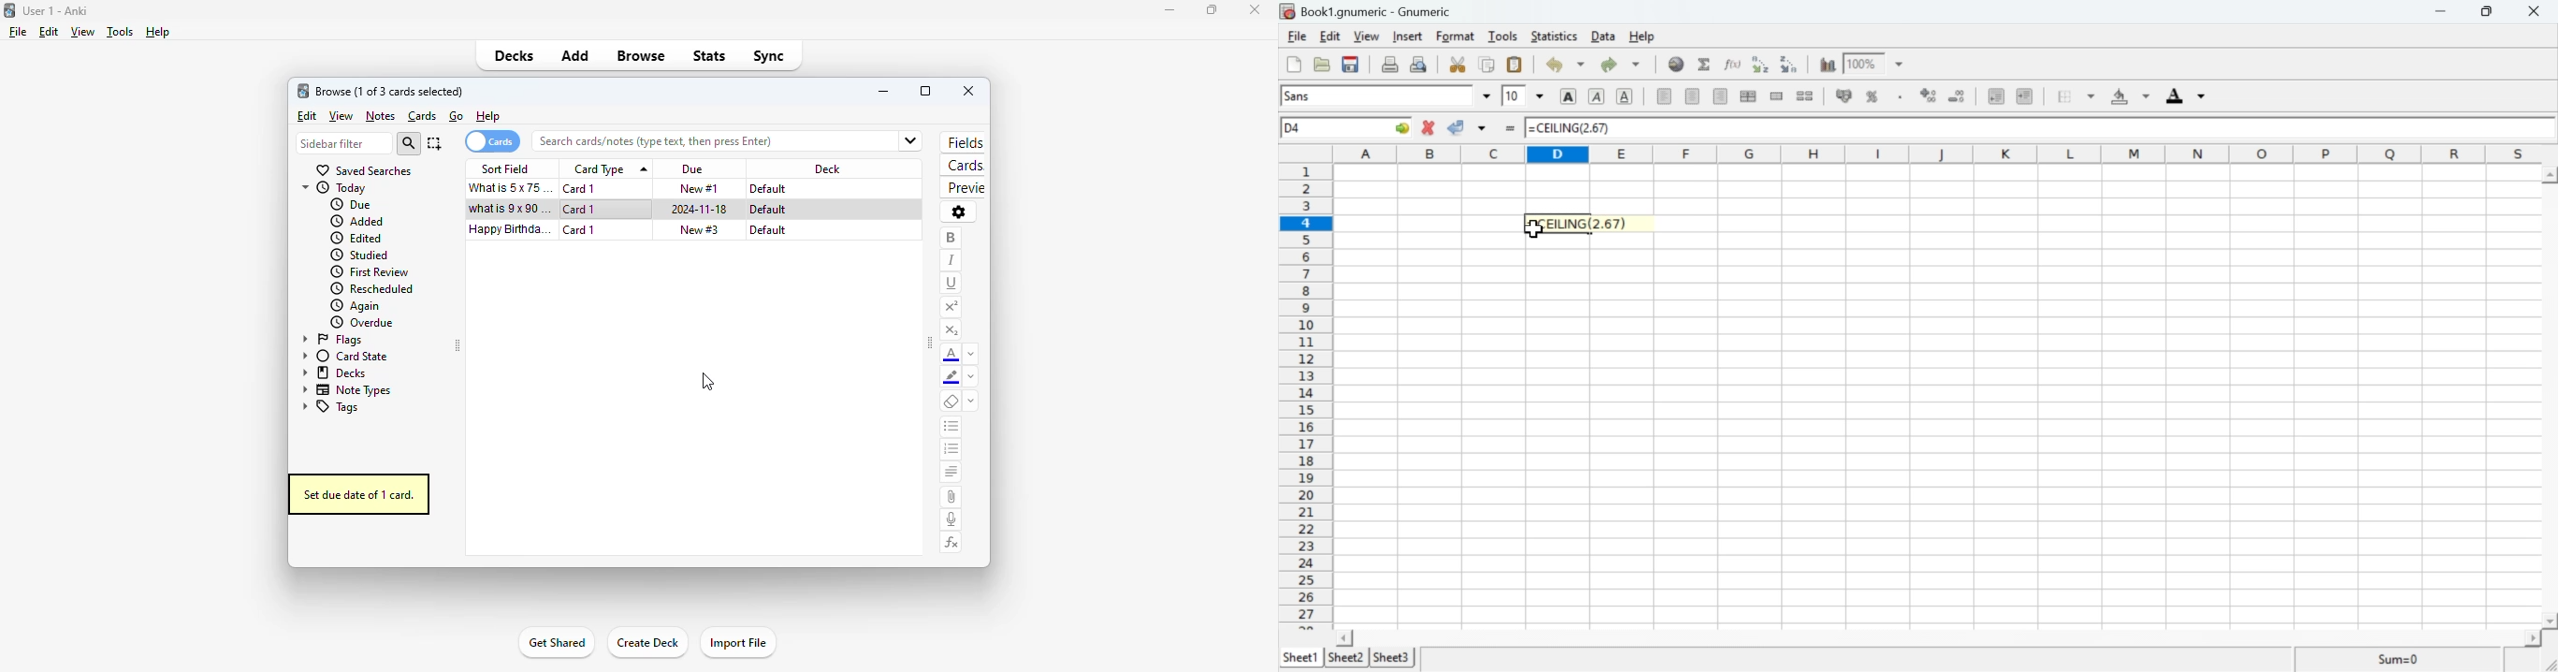 This screenshot has width=2576, height=672. I want to click on toggle sidebar, so click(457, 345).